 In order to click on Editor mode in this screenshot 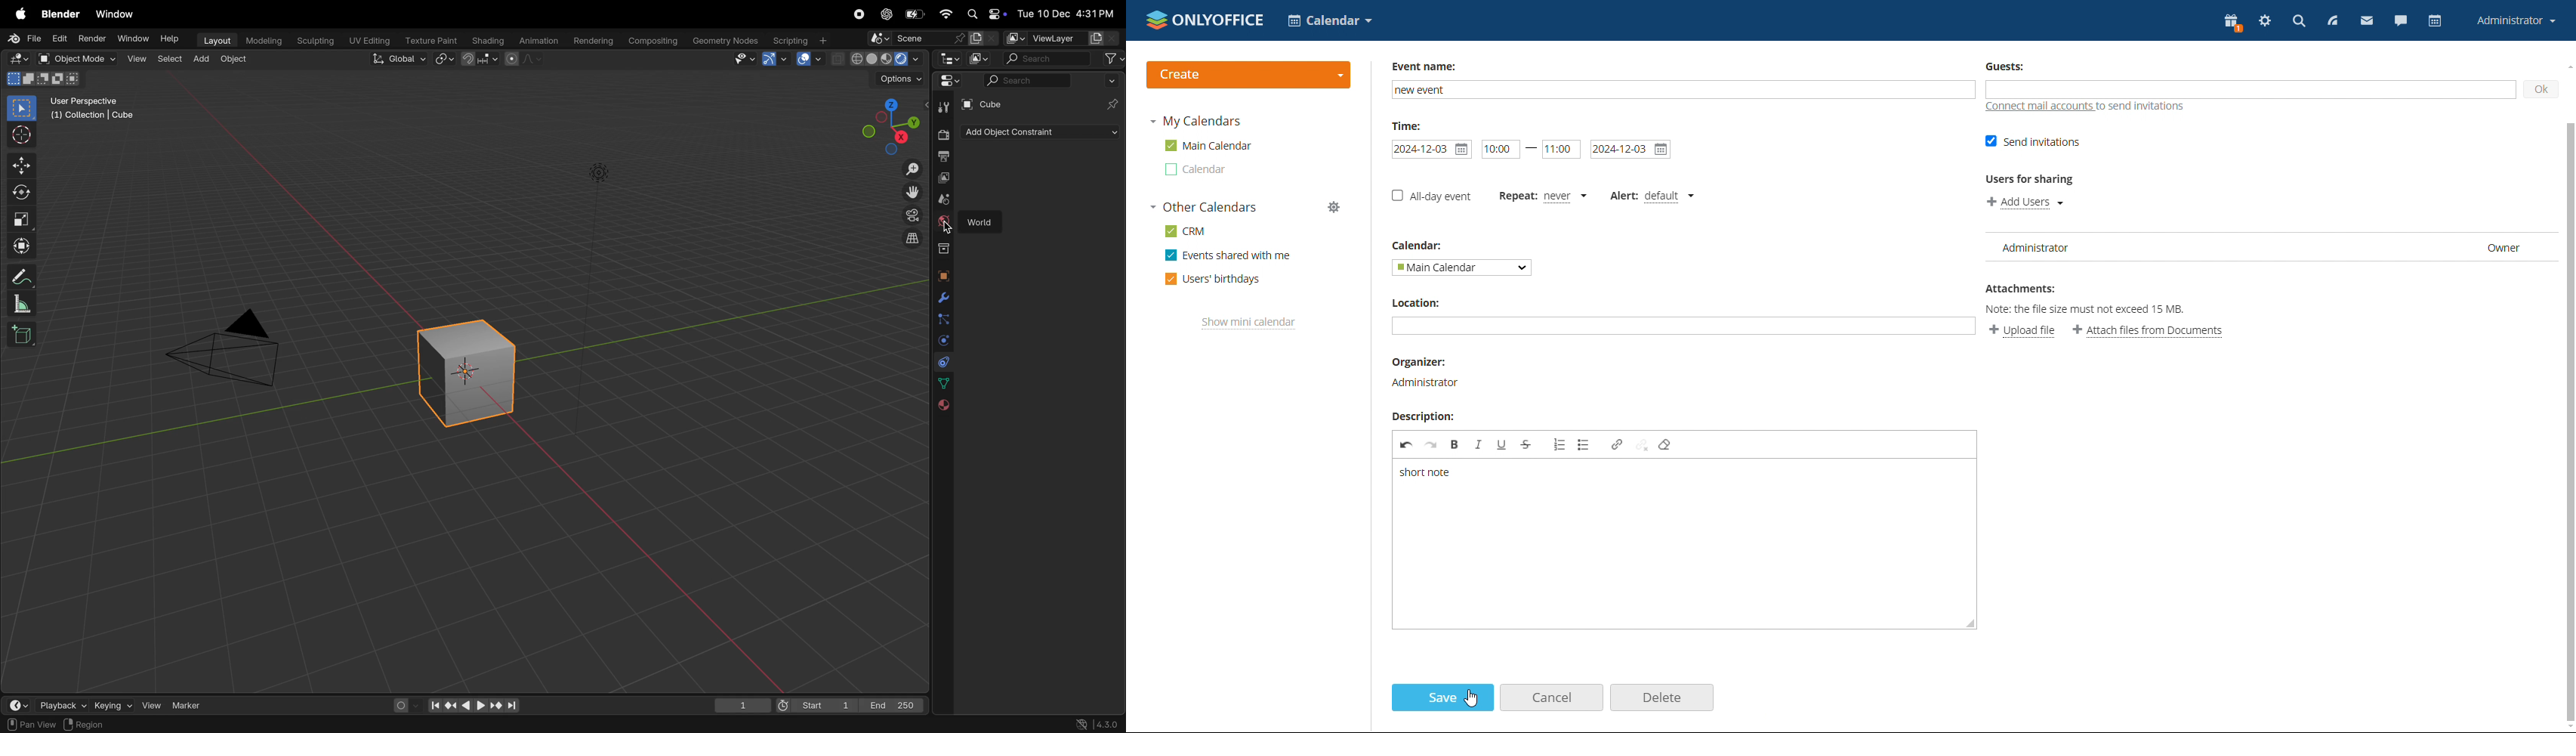, I will do `click(949, 81)`.